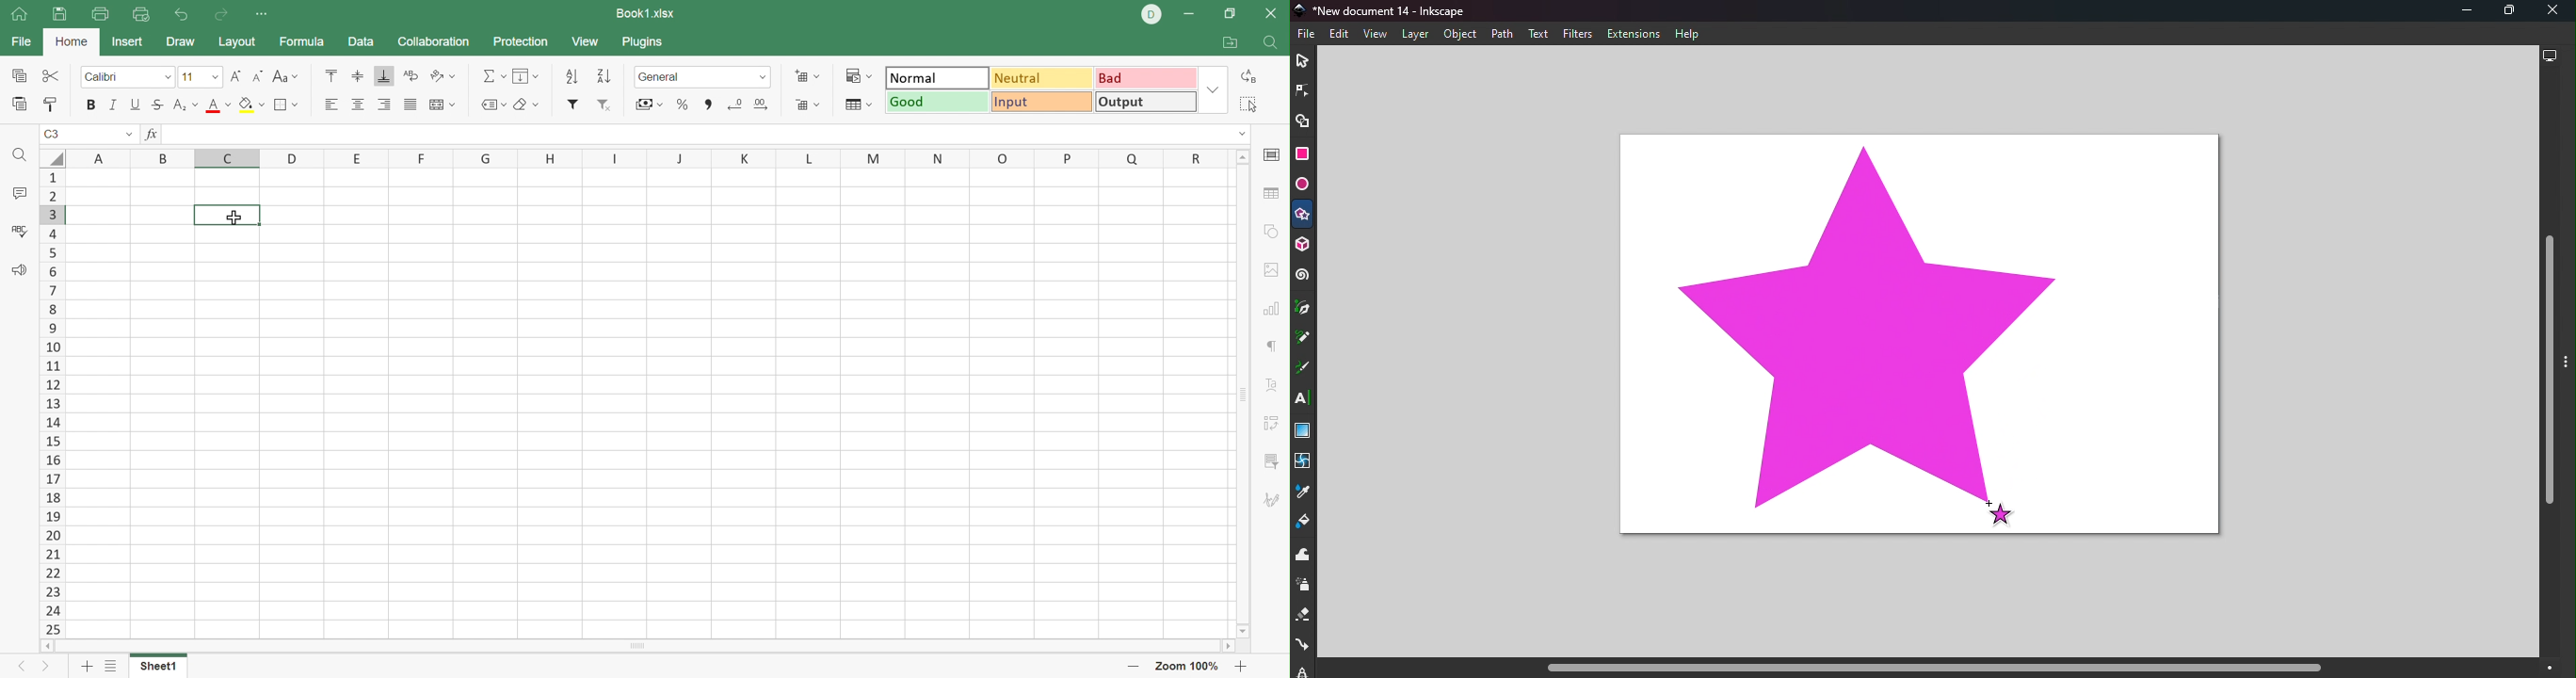 This screenshot has width=2576, height=700. I want to click on Add sheet, so click(87, 669).